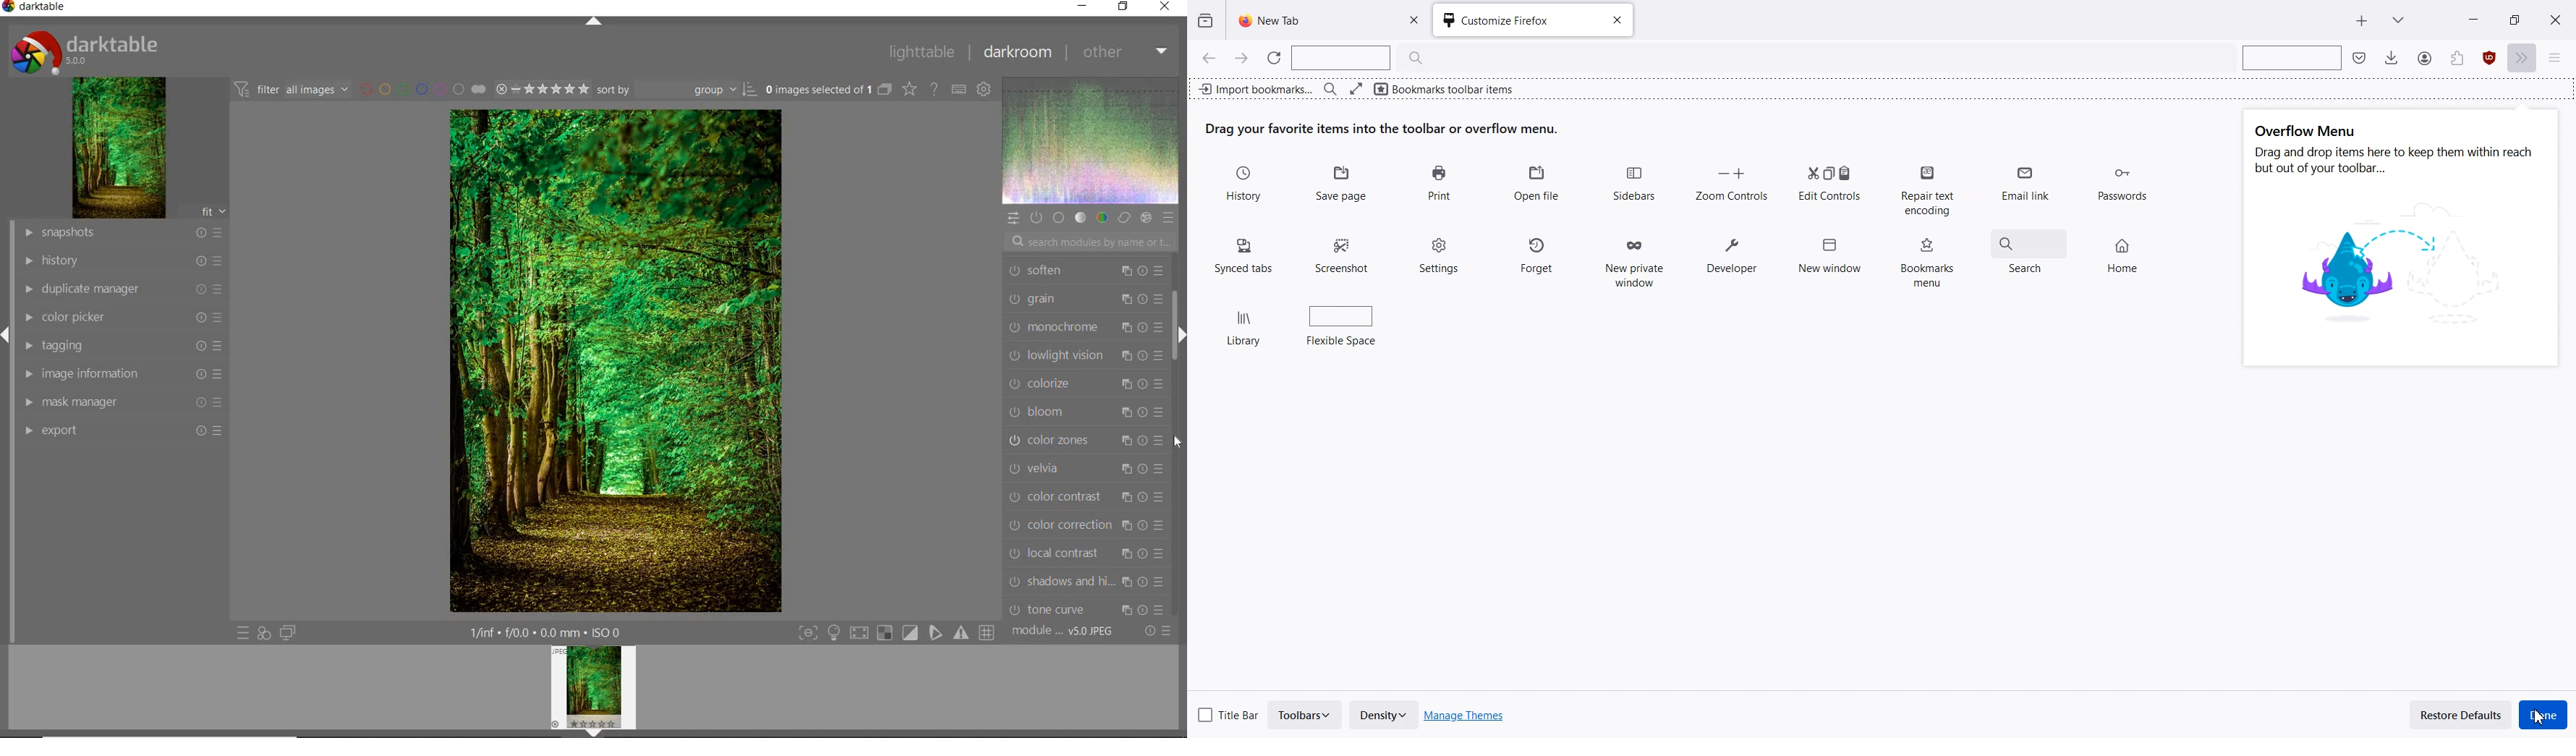 This screenshot has width=2576, height=756. What do you see at coordinates (1536, 184) in the screenshot?
I see `Open file` at bounding box center [1536, 184].